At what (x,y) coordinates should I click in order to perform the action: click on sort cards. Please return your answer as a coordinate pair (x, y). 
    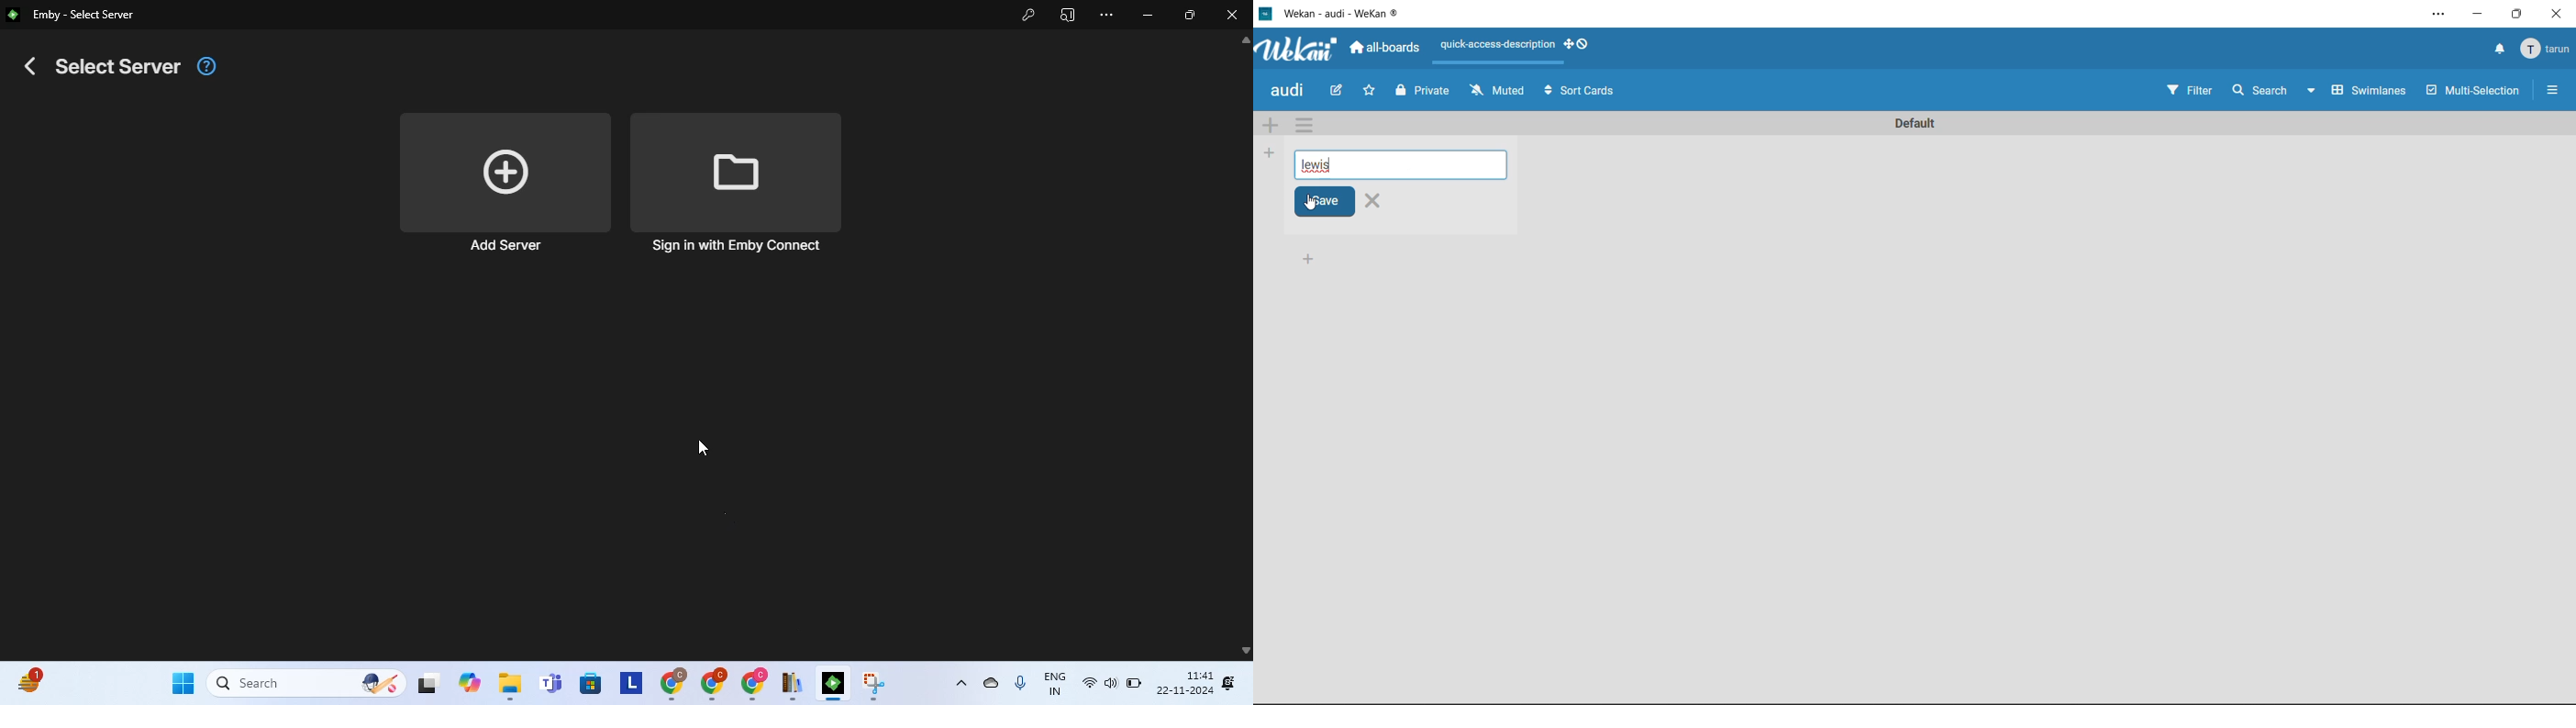
    Looking at the image, I should click on (1591, 93).